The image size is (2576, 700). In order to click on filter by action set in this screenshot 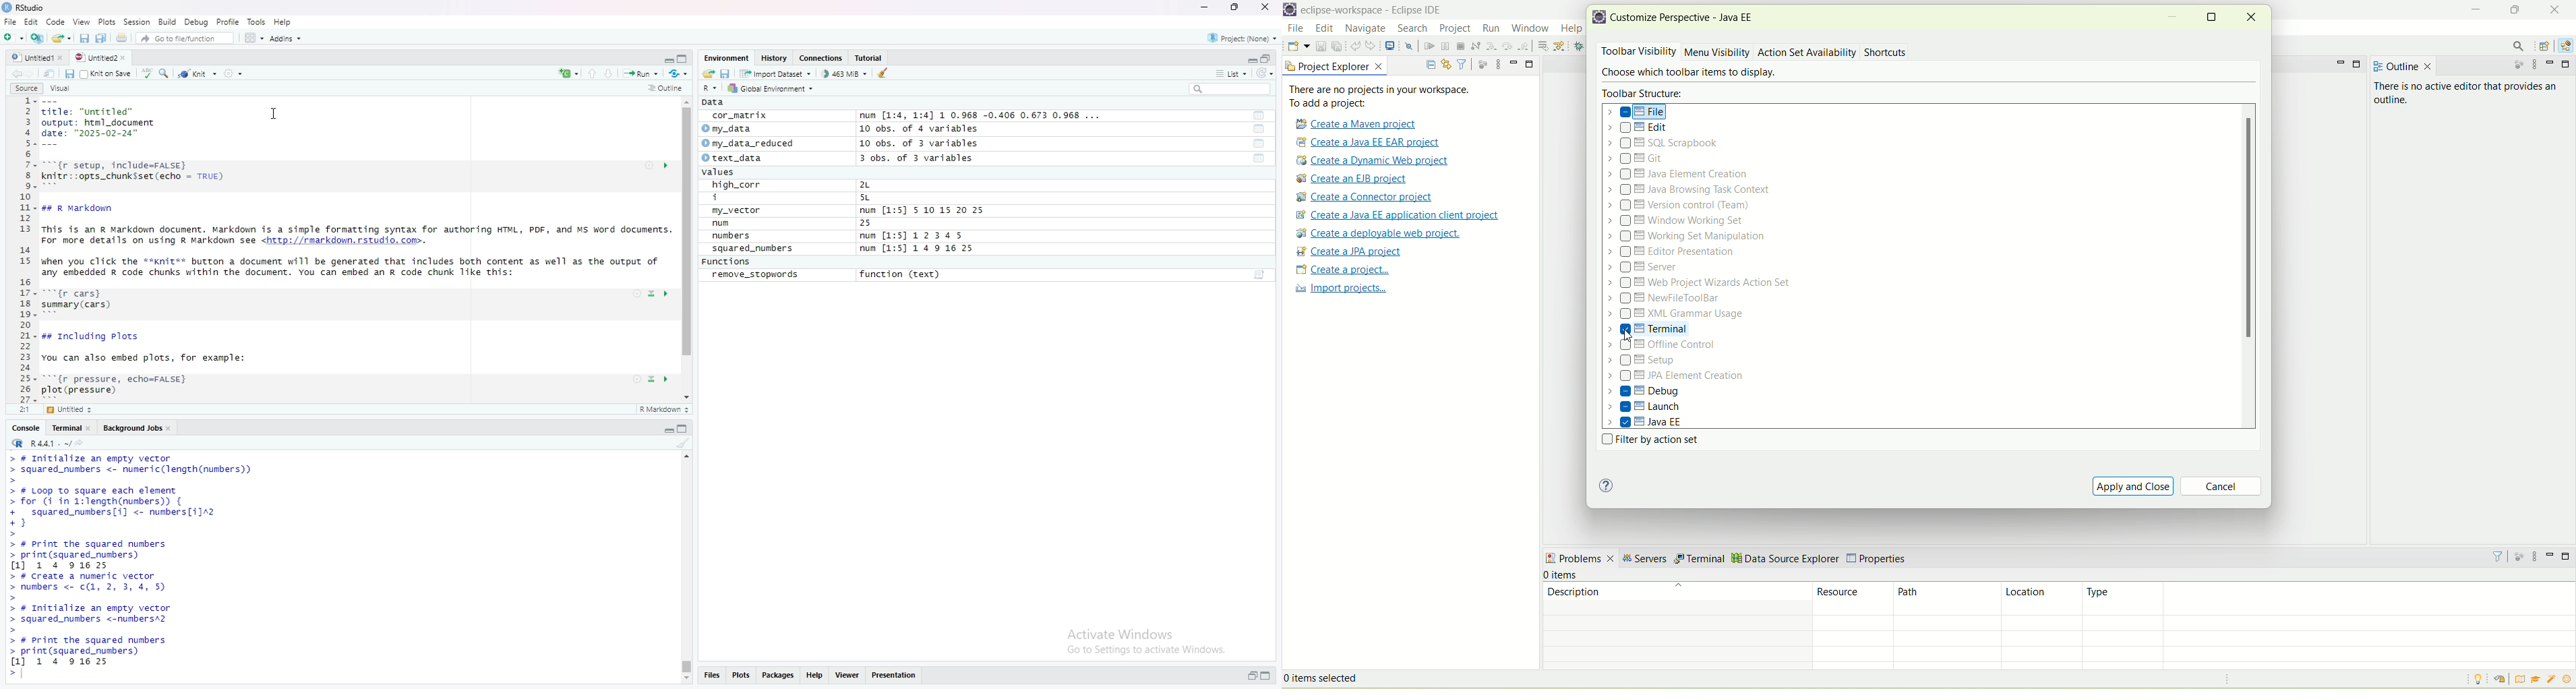, I will do `click(1647, 441)`.